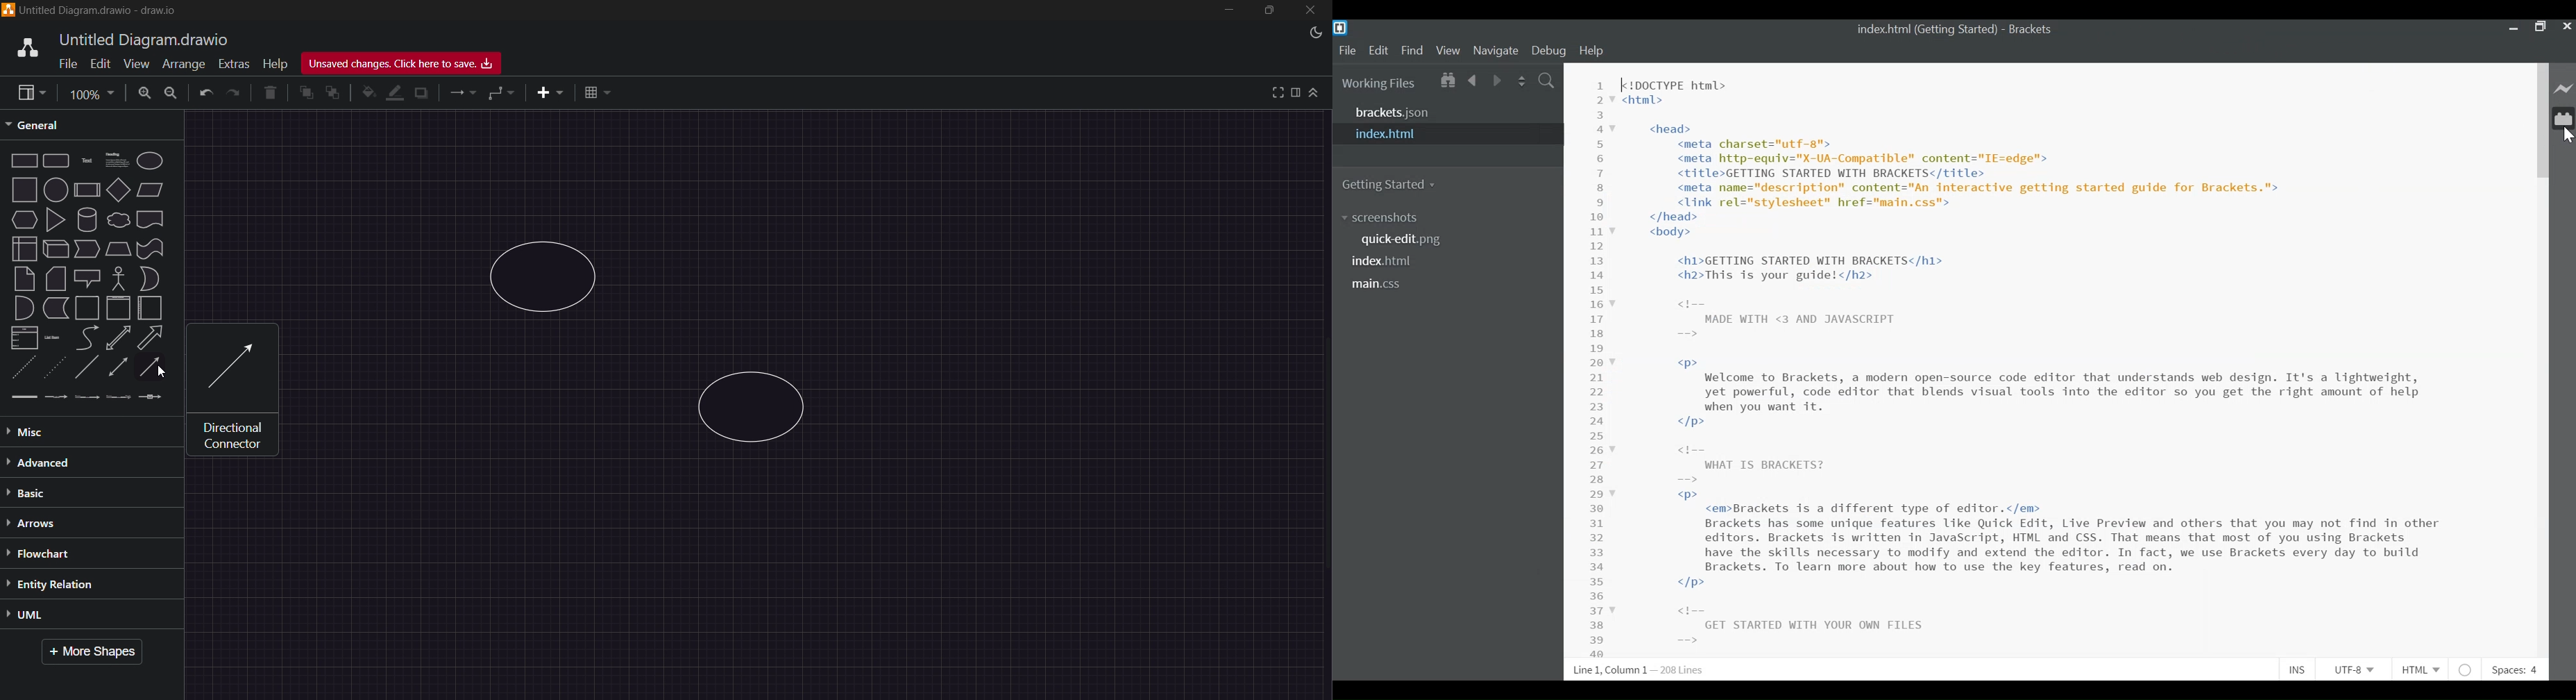 Image resolution: width=2576 pixels, height=700 pixels. What do you see at coordinates (145, 92) in the screenshot?
I see `Zoom In` at bounding box center [145, 92].